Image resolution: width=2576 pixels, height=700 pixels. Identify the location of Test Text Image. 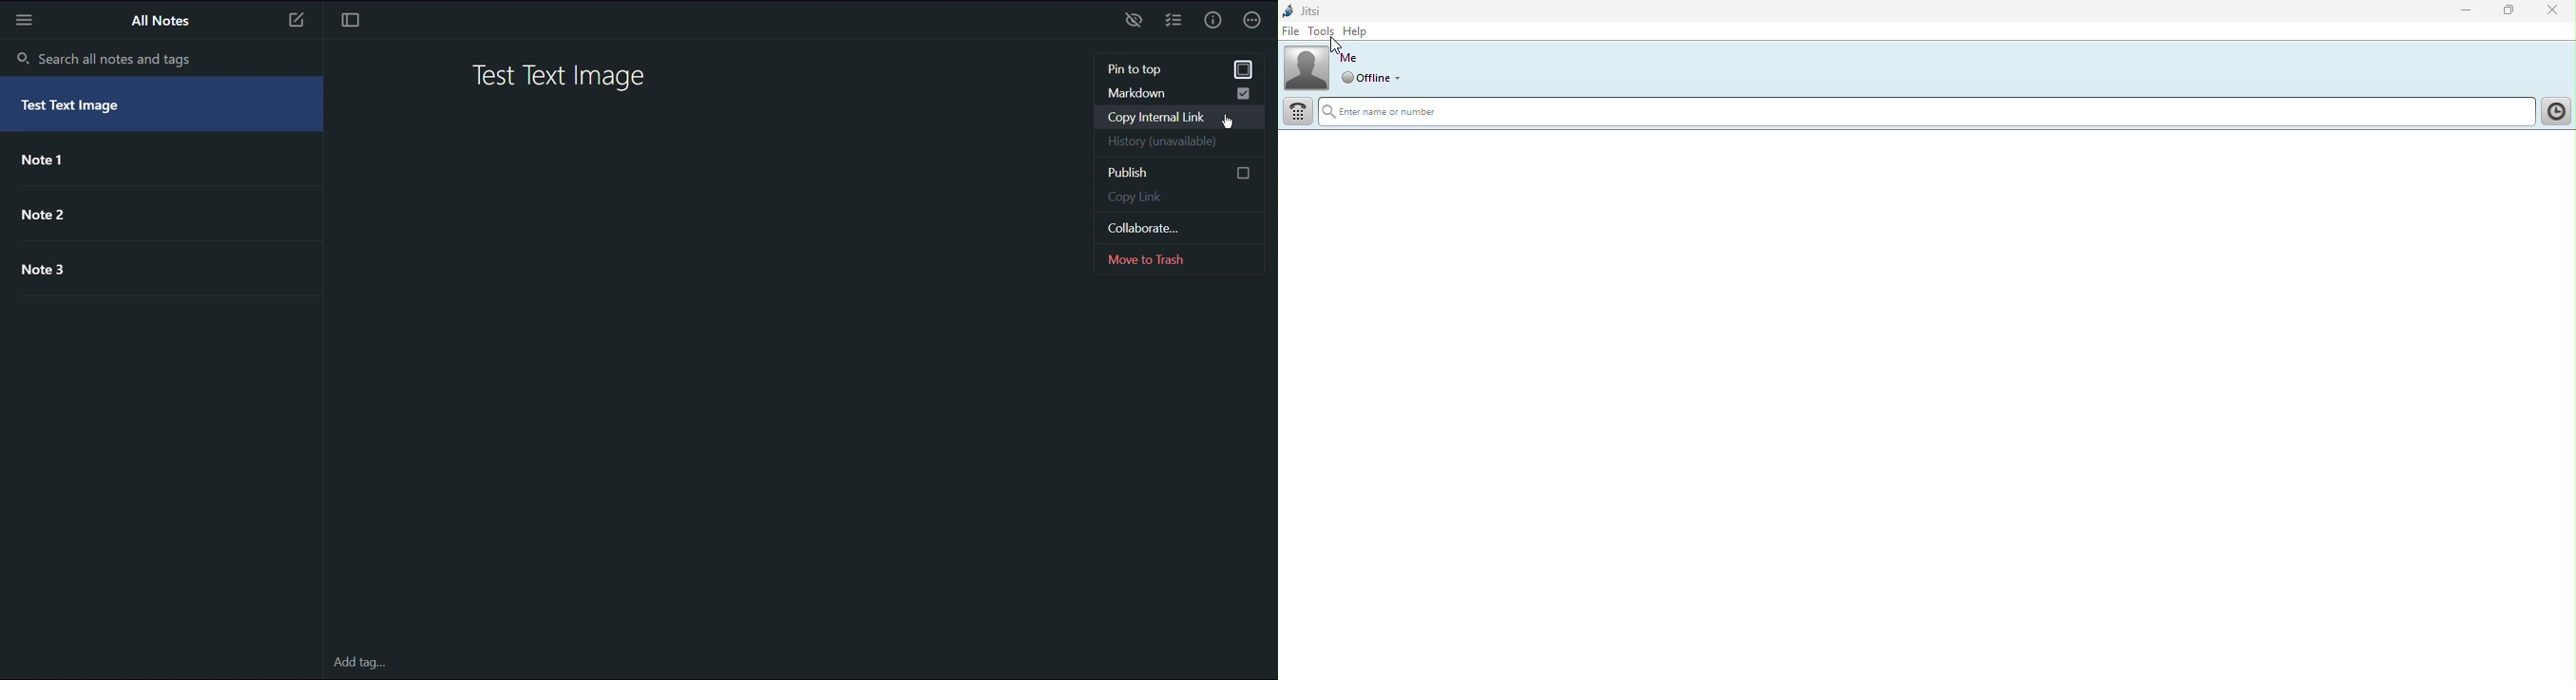
(564, 77).